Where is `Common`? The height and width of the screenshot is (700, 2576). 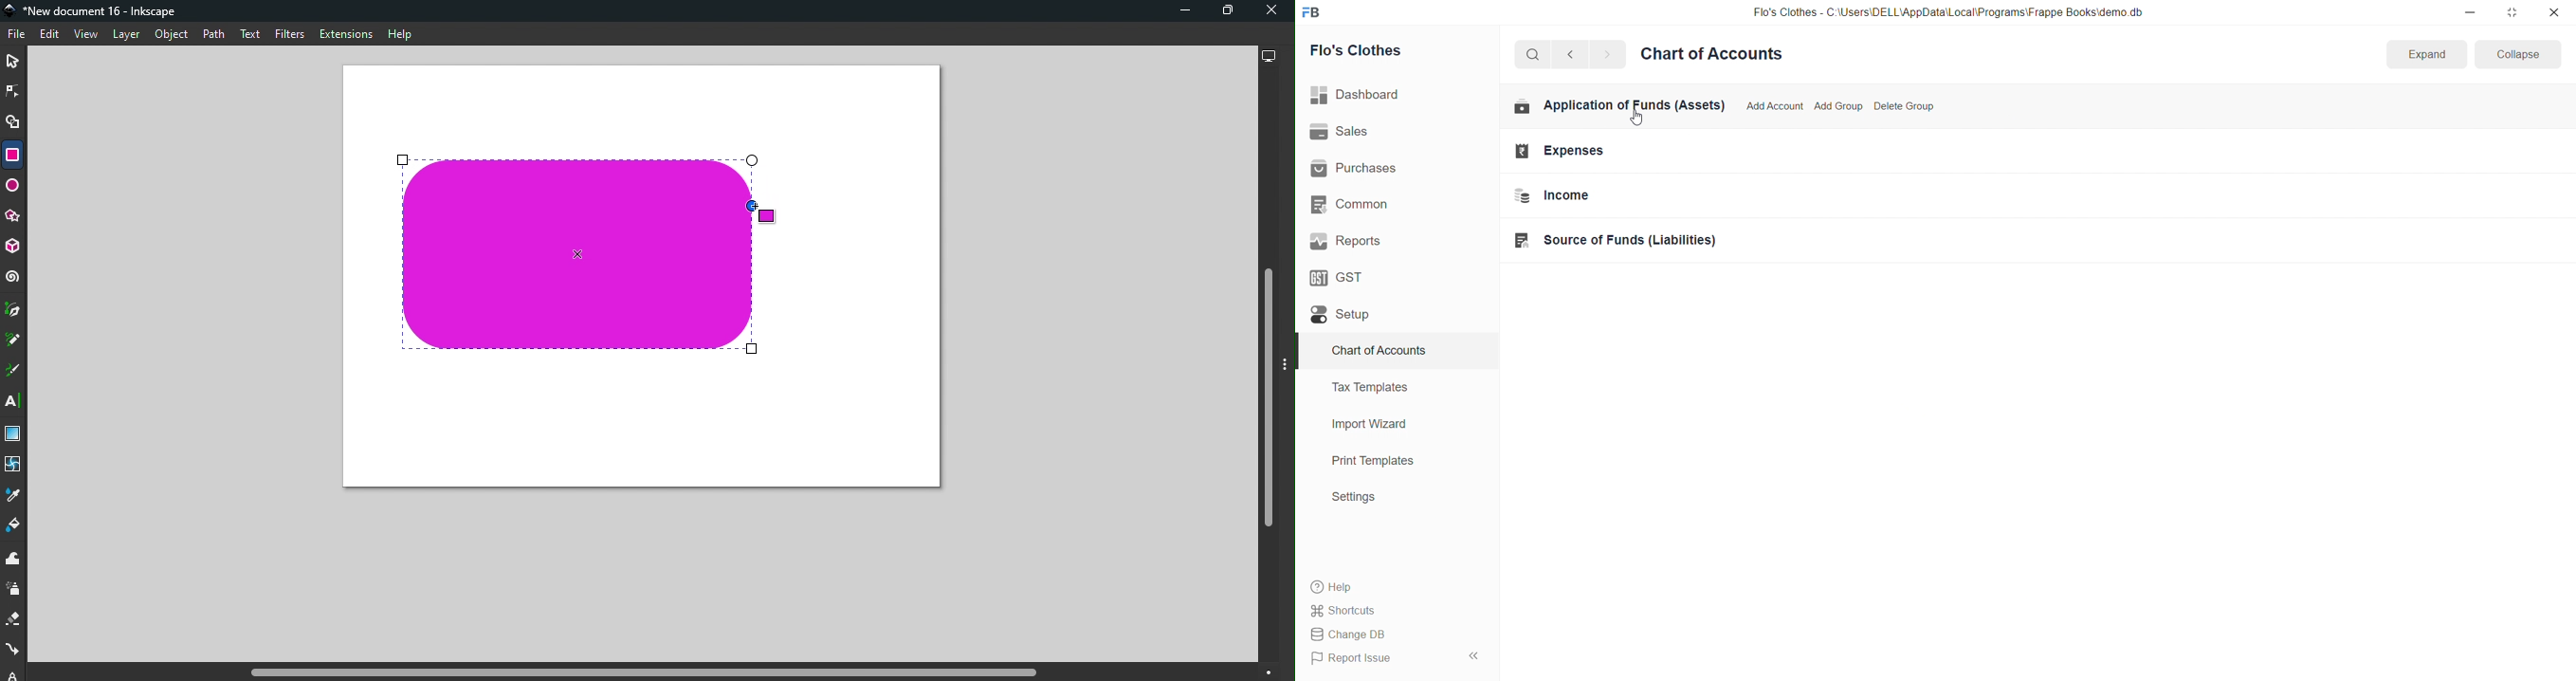
Common is located at coordinates (1389, 204).